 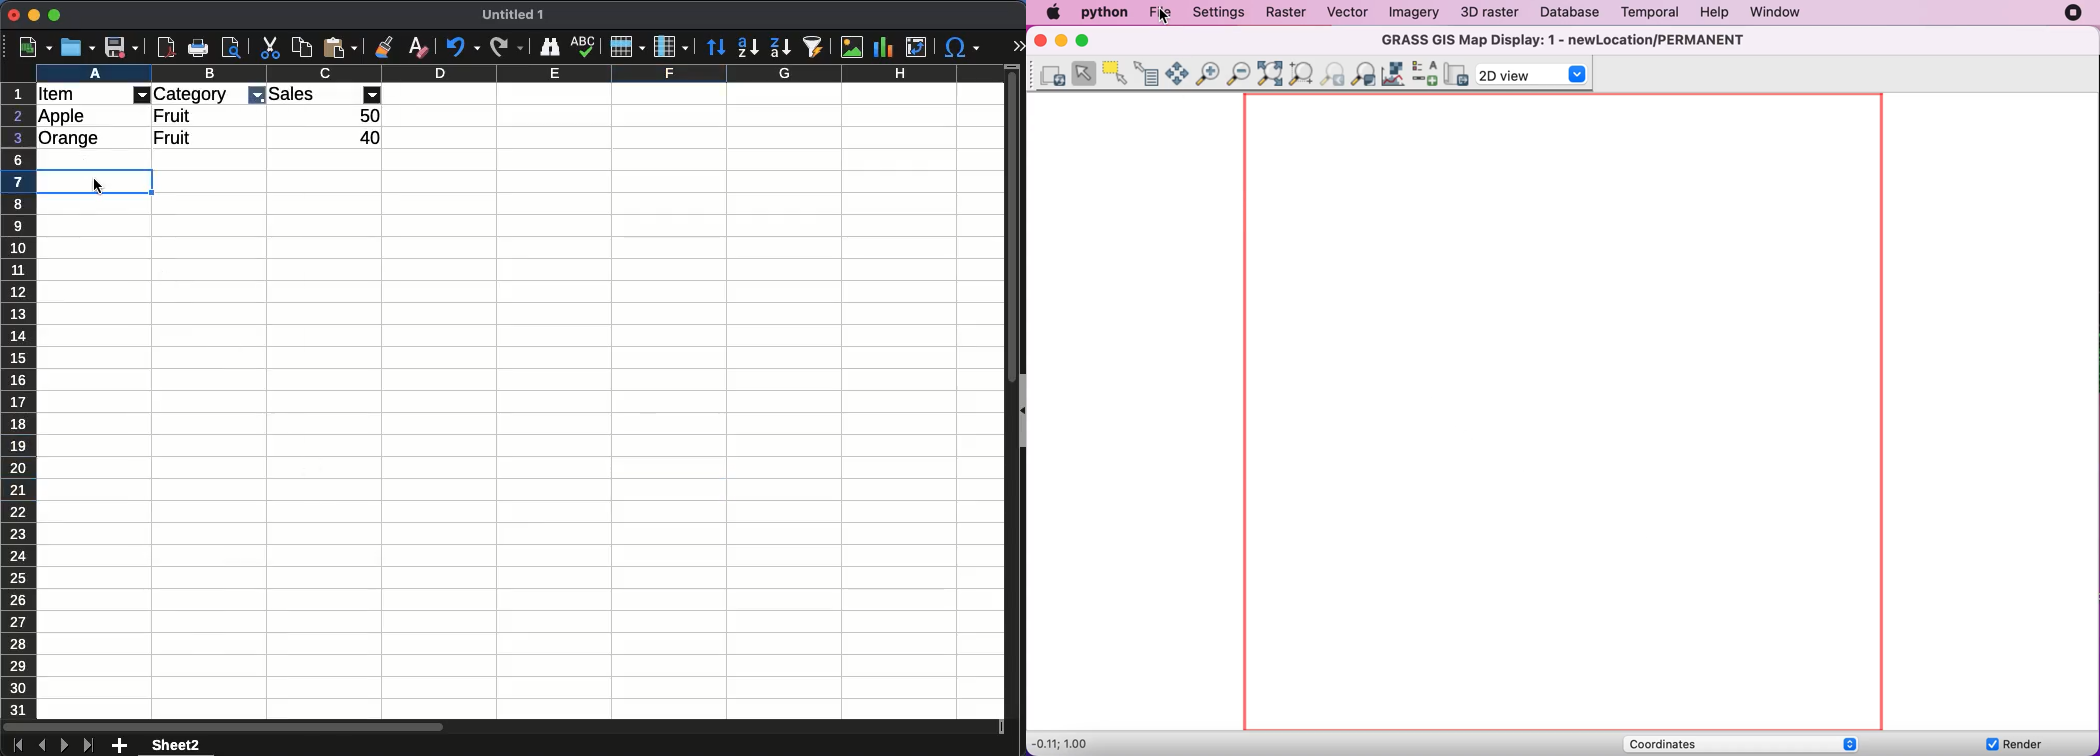 What do you see at coordinates (64, 746) in the screenshot?
I see `next sheet` at bounding box center [64, 746].